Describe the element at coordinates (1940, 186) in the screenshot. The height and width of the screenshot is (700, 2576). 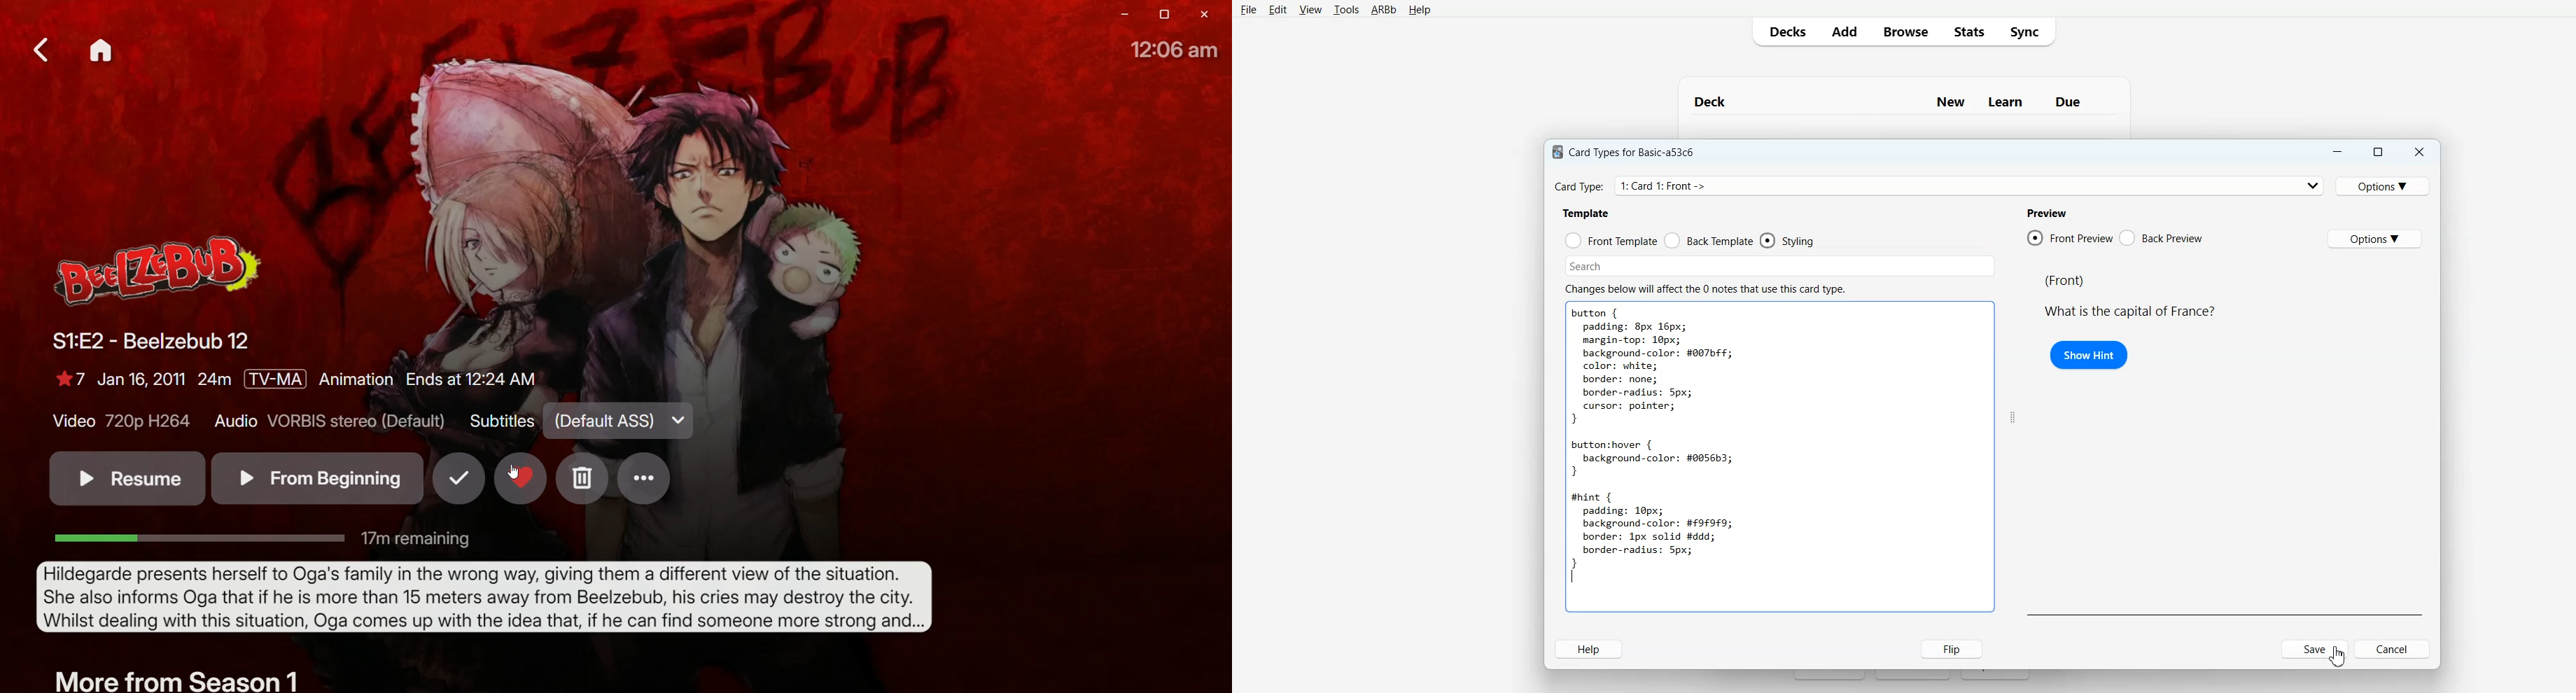
I see `Card Type` at that location.